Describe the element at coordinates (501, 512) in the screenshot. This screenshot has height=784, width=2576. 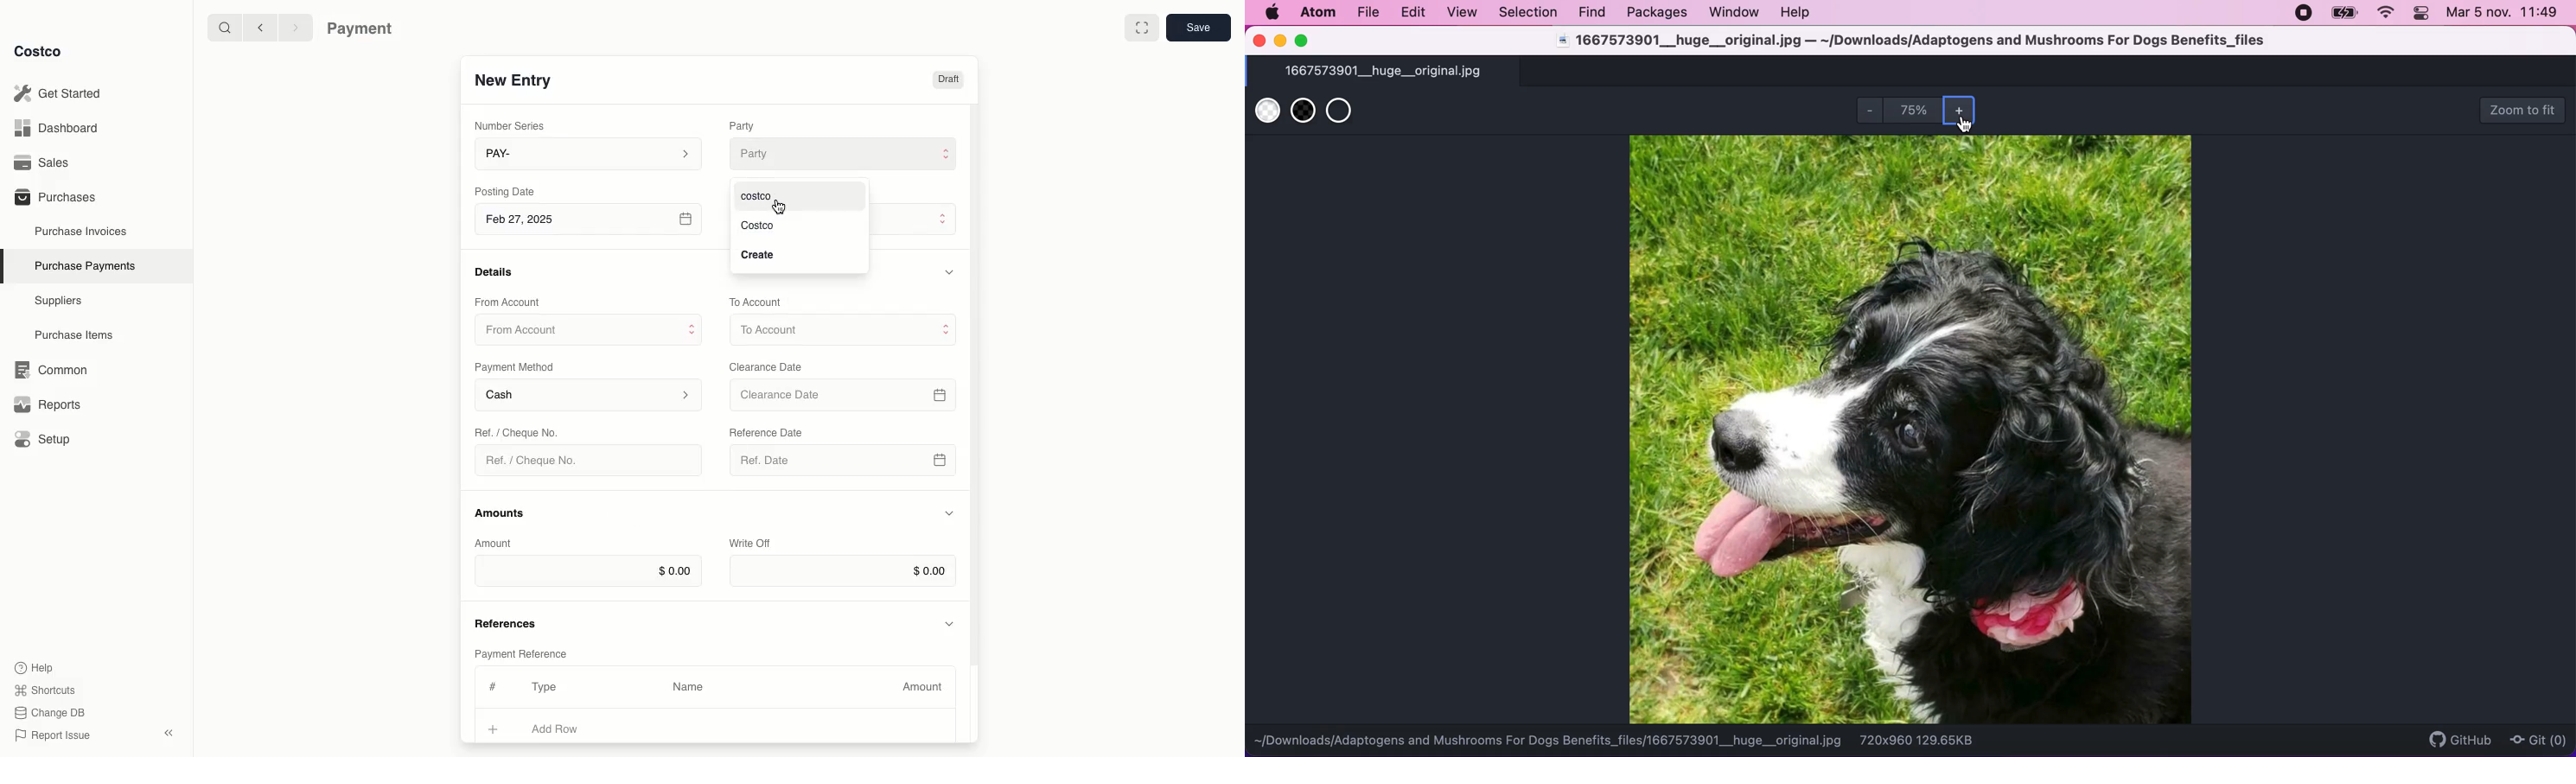
I see `Amounts` at that location.